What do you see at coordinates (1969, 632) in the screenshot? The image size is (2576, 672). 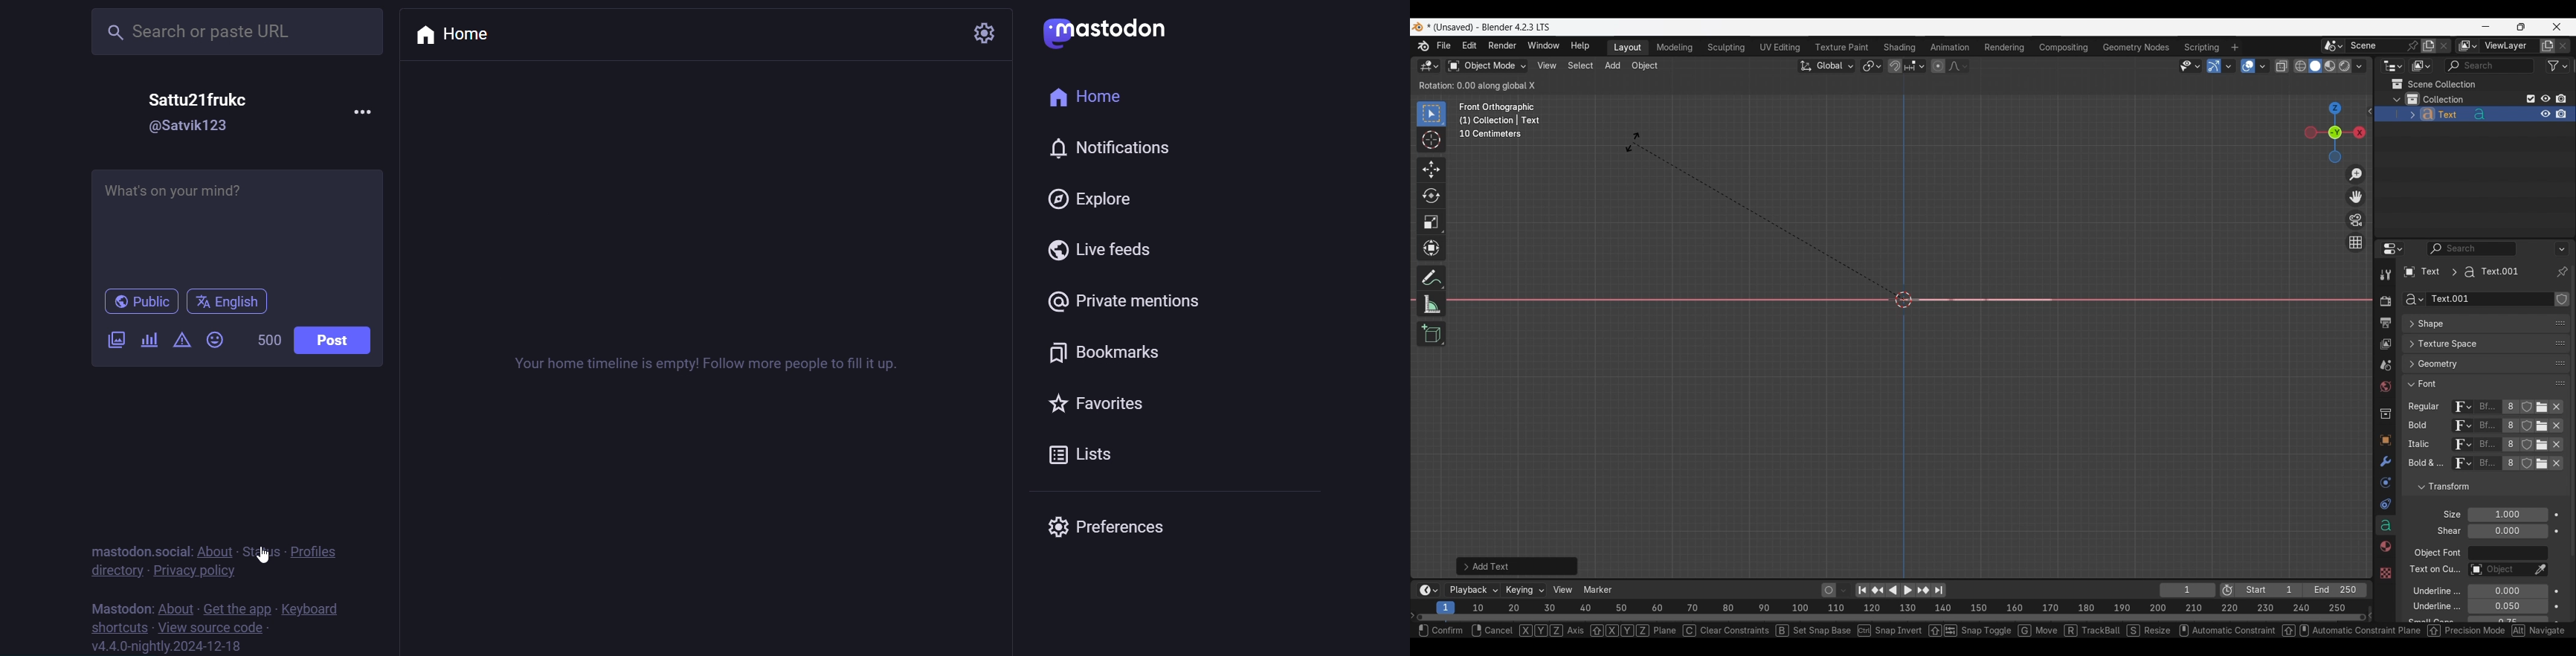 I see `snap toggle` at bounding box center [1969, 632].